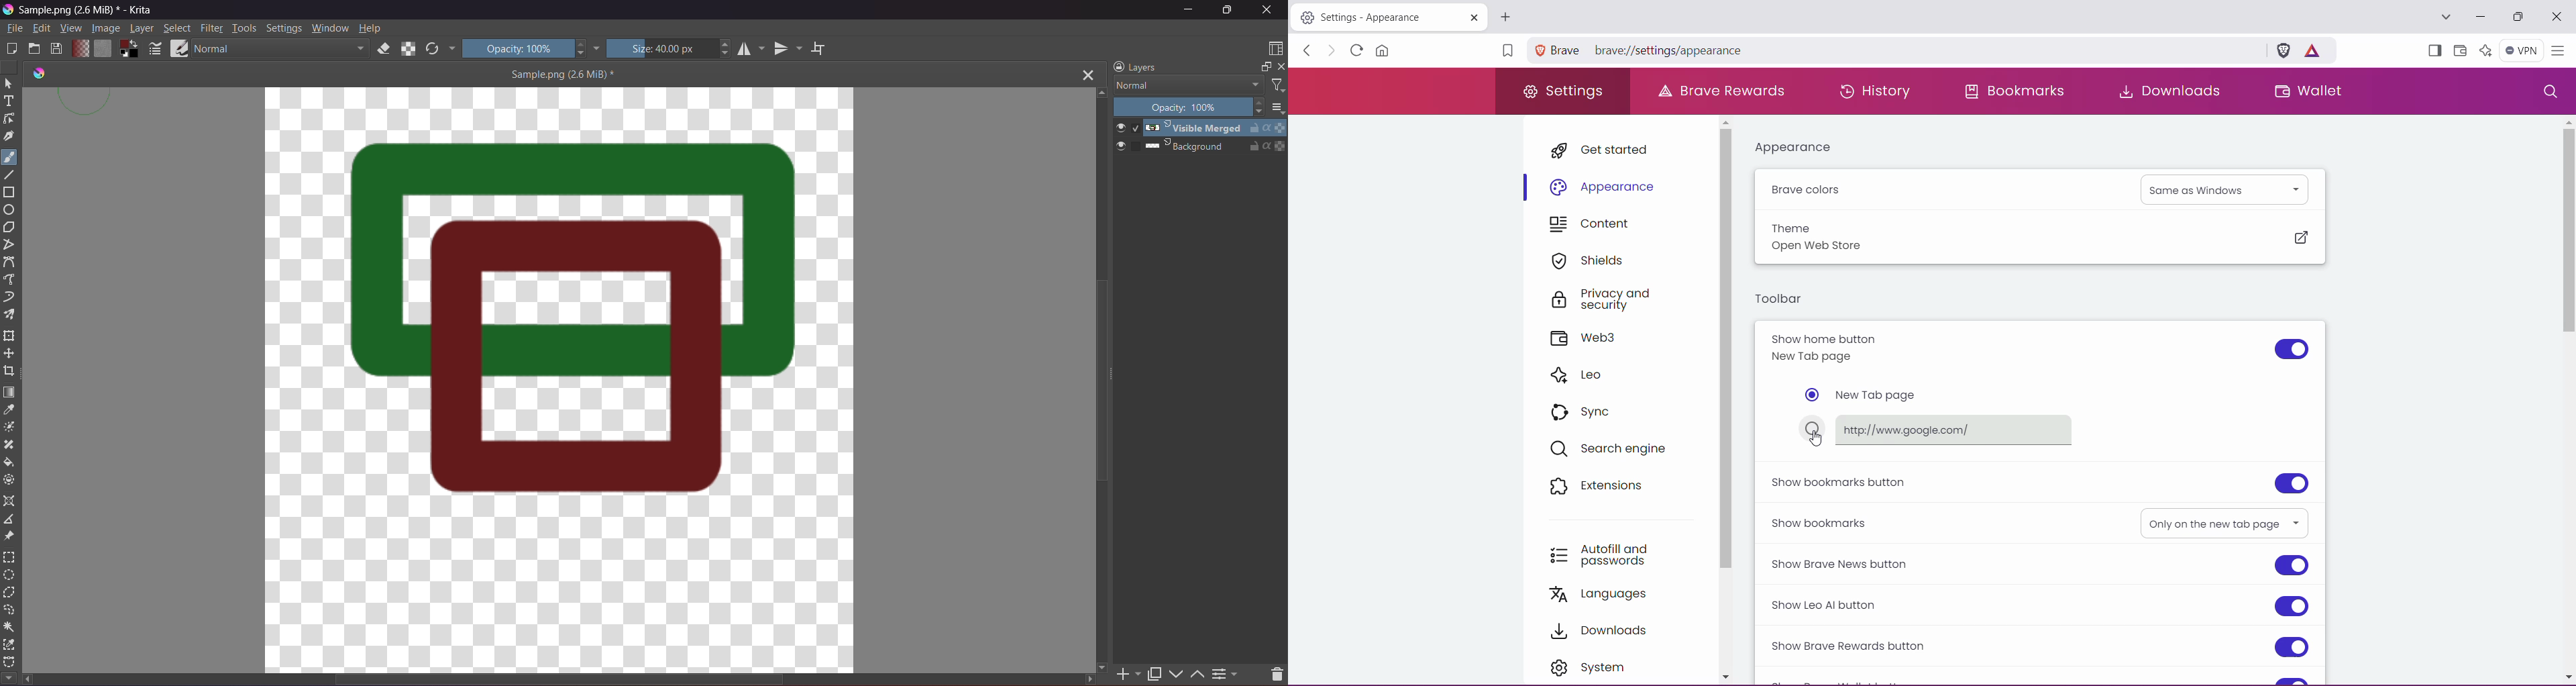  What do you see at coordinates (9, 103) in the screenshot?
I see `Text` at bounding box center [9, 103].